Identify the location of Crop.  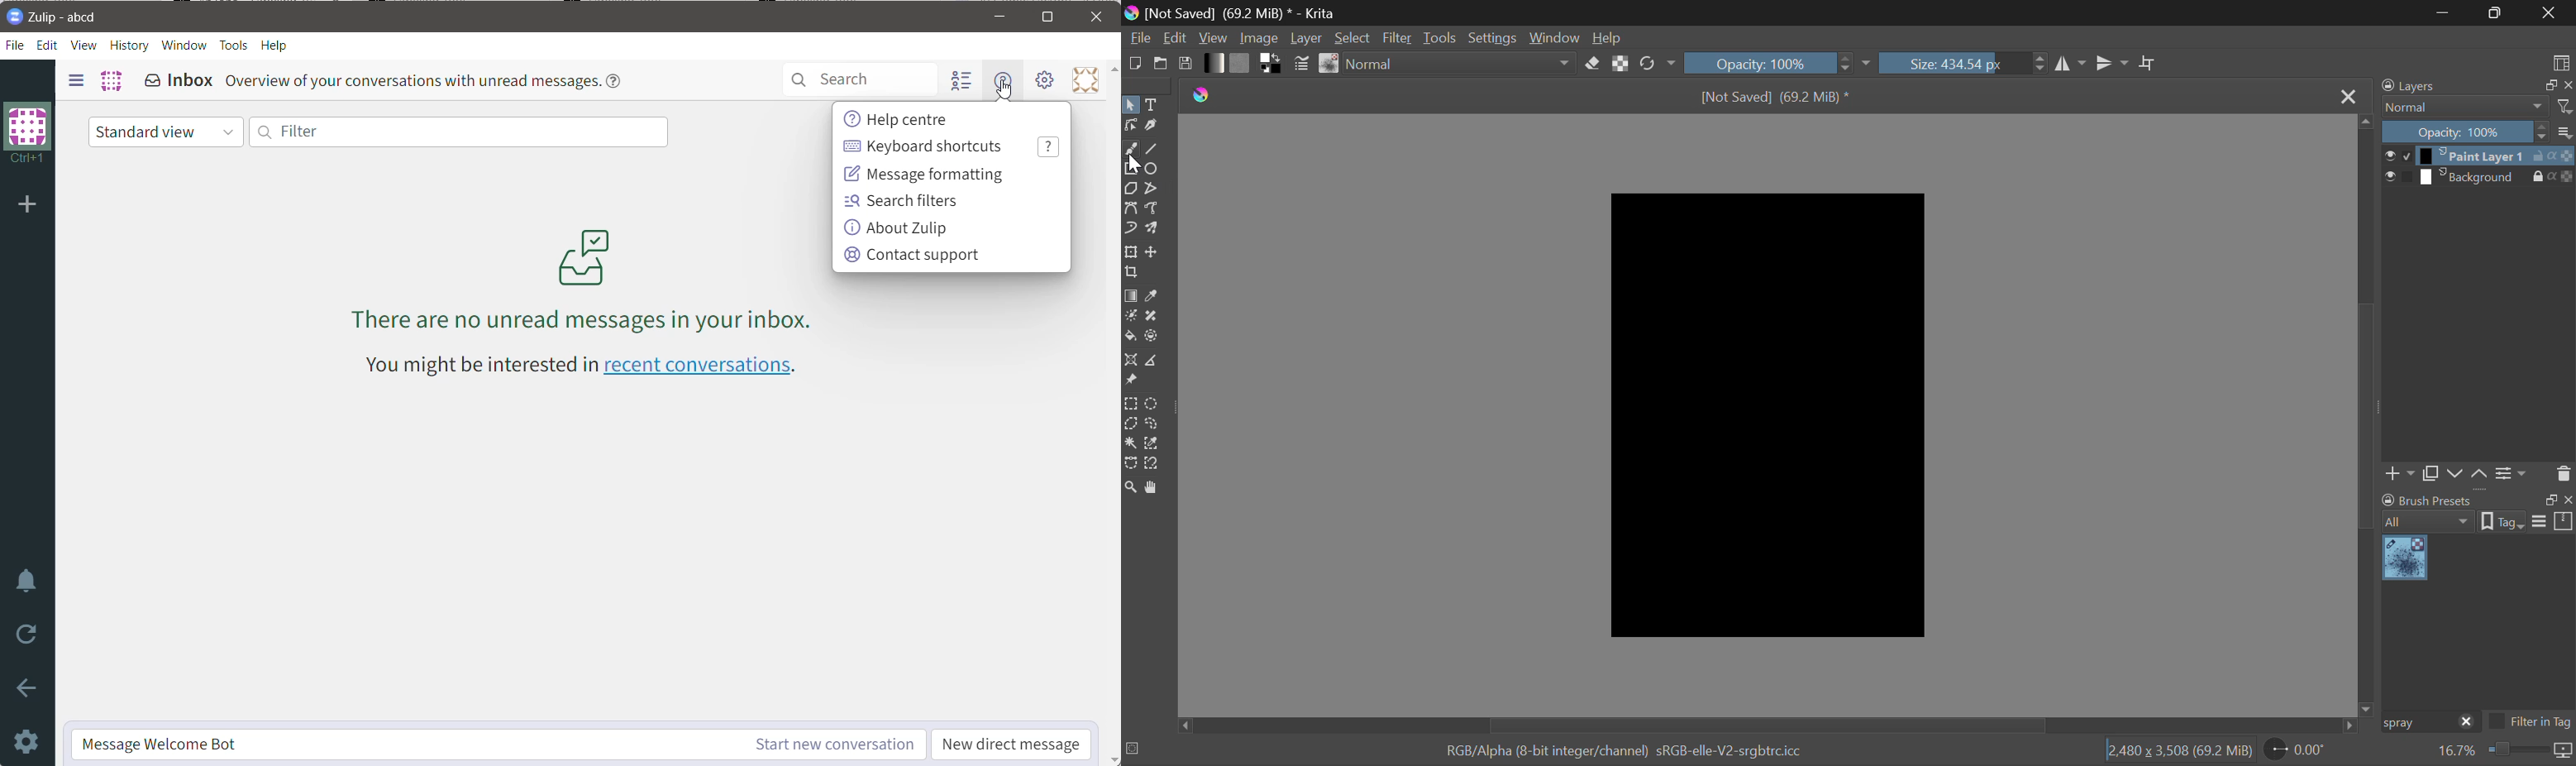
(2150, 64).